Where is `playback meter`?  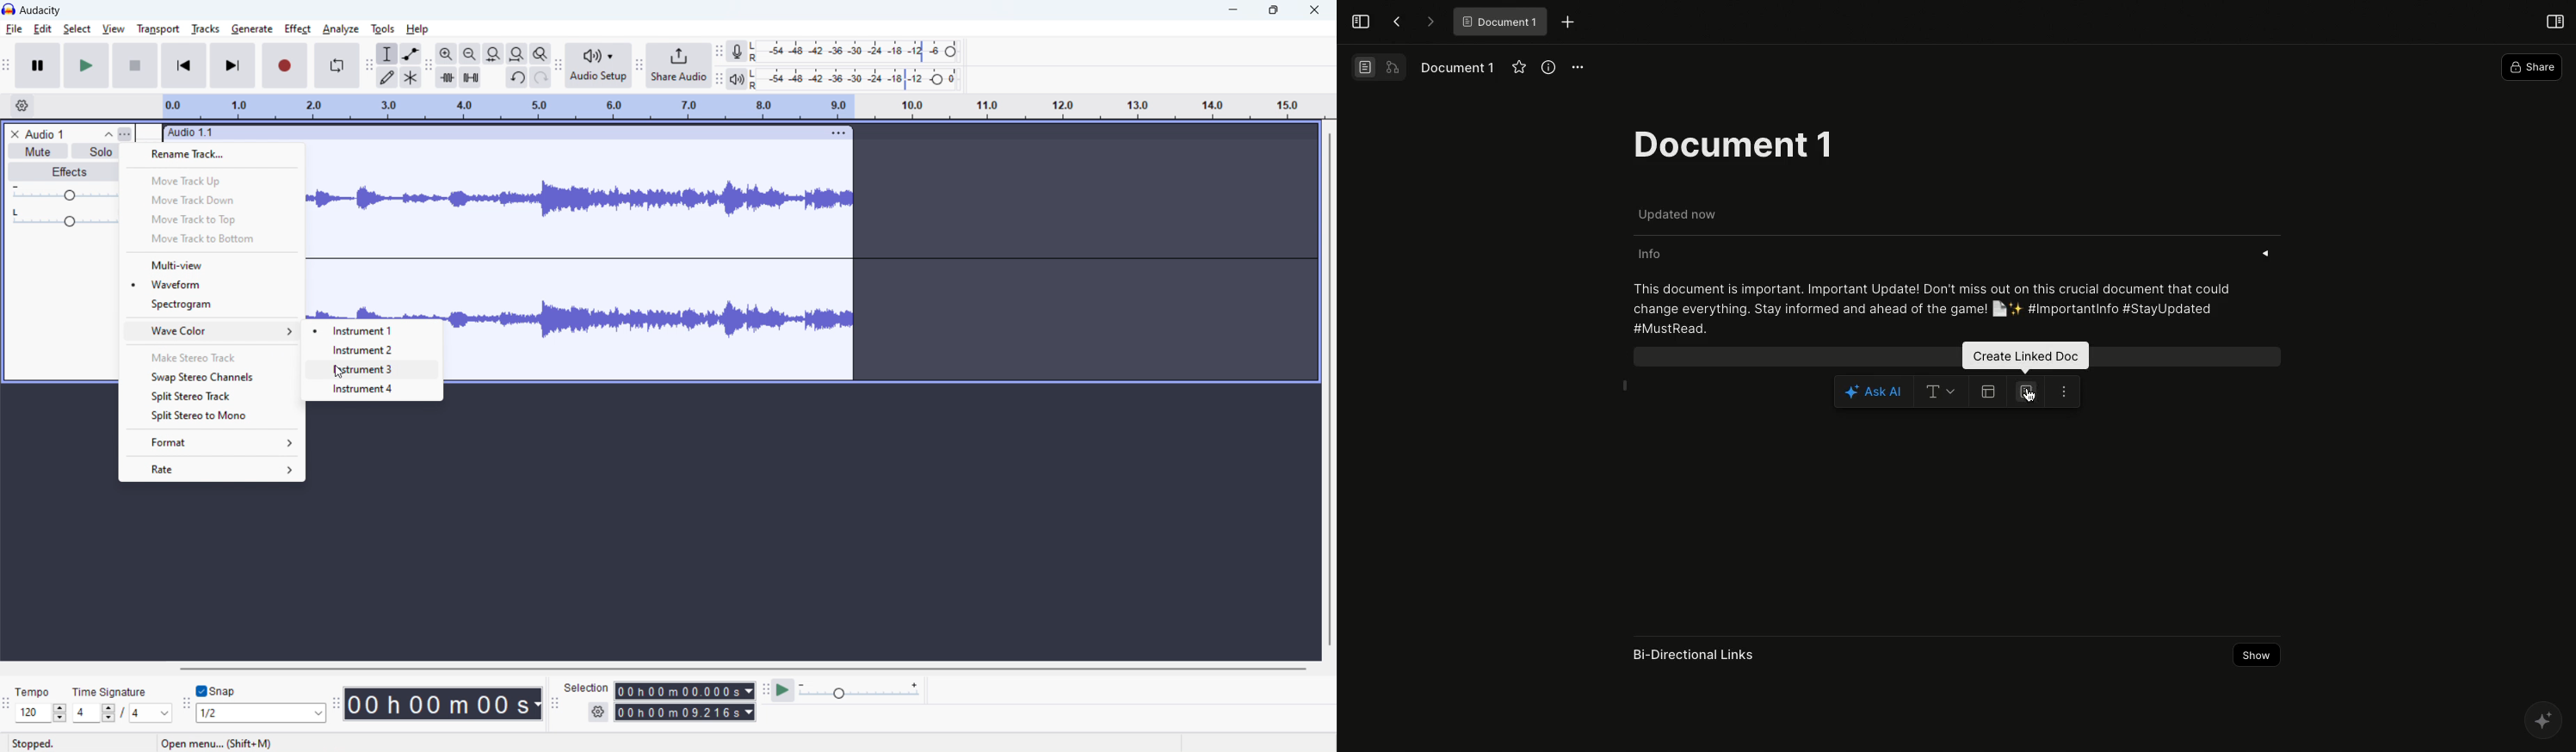 playback meter is located at coordinates (738, 79).